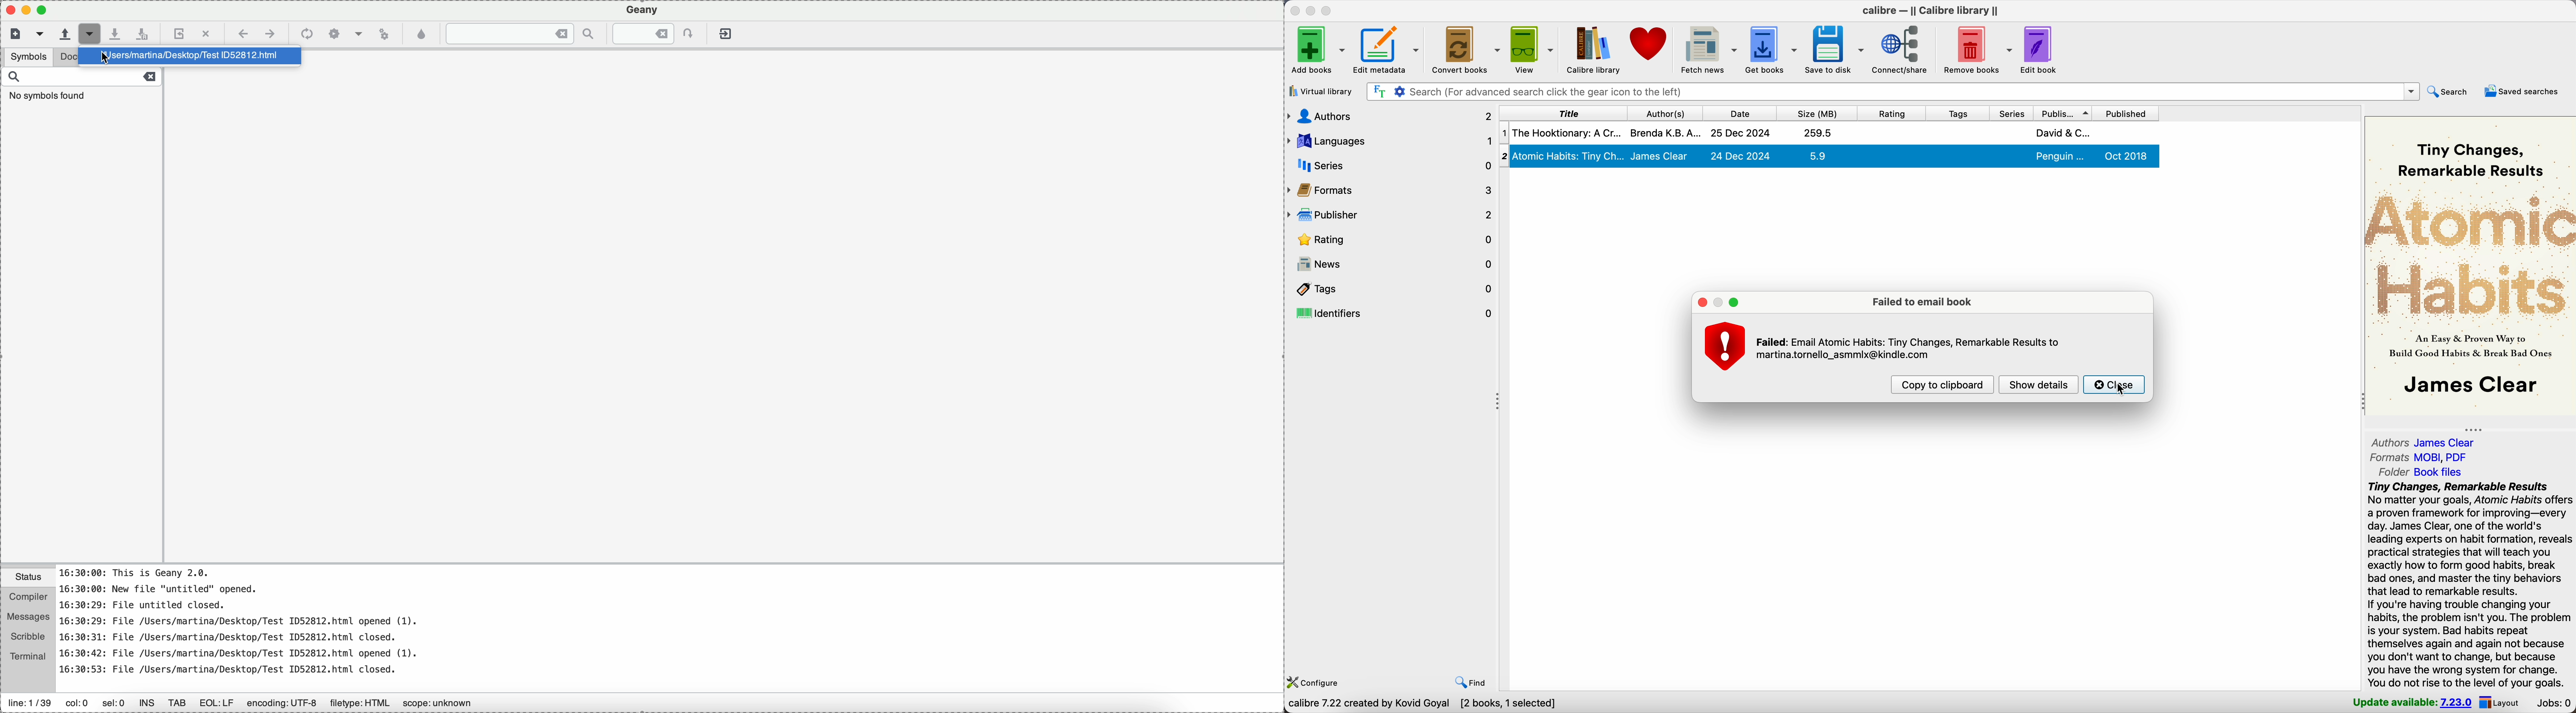 This screenshot has width=2576, height=728. I want to click on news, so click(1392, 264).